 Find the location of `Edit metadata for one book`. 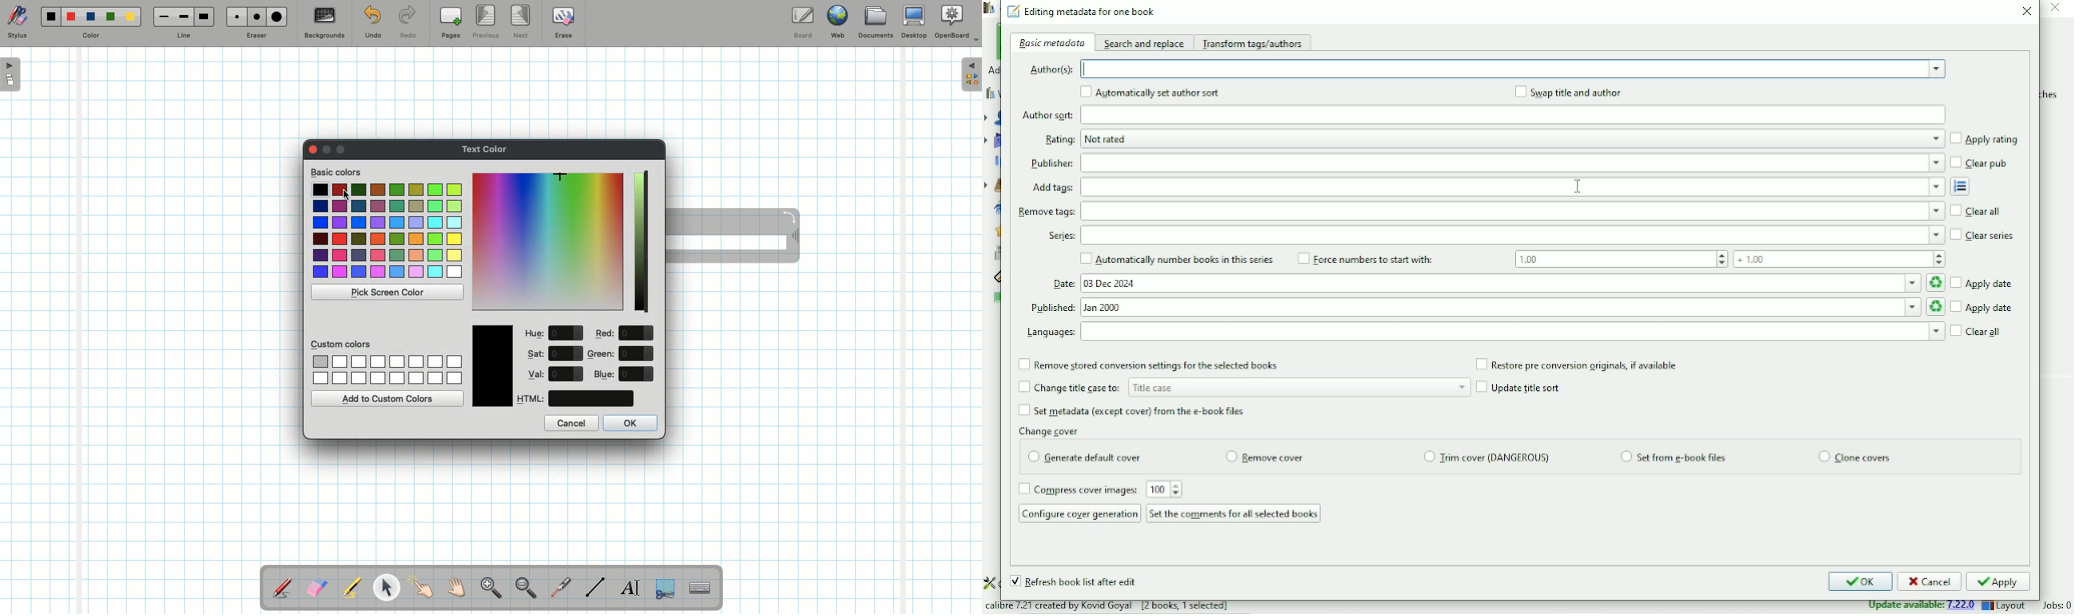

Edit metadata for one book is located at coordinates (1082, 12).